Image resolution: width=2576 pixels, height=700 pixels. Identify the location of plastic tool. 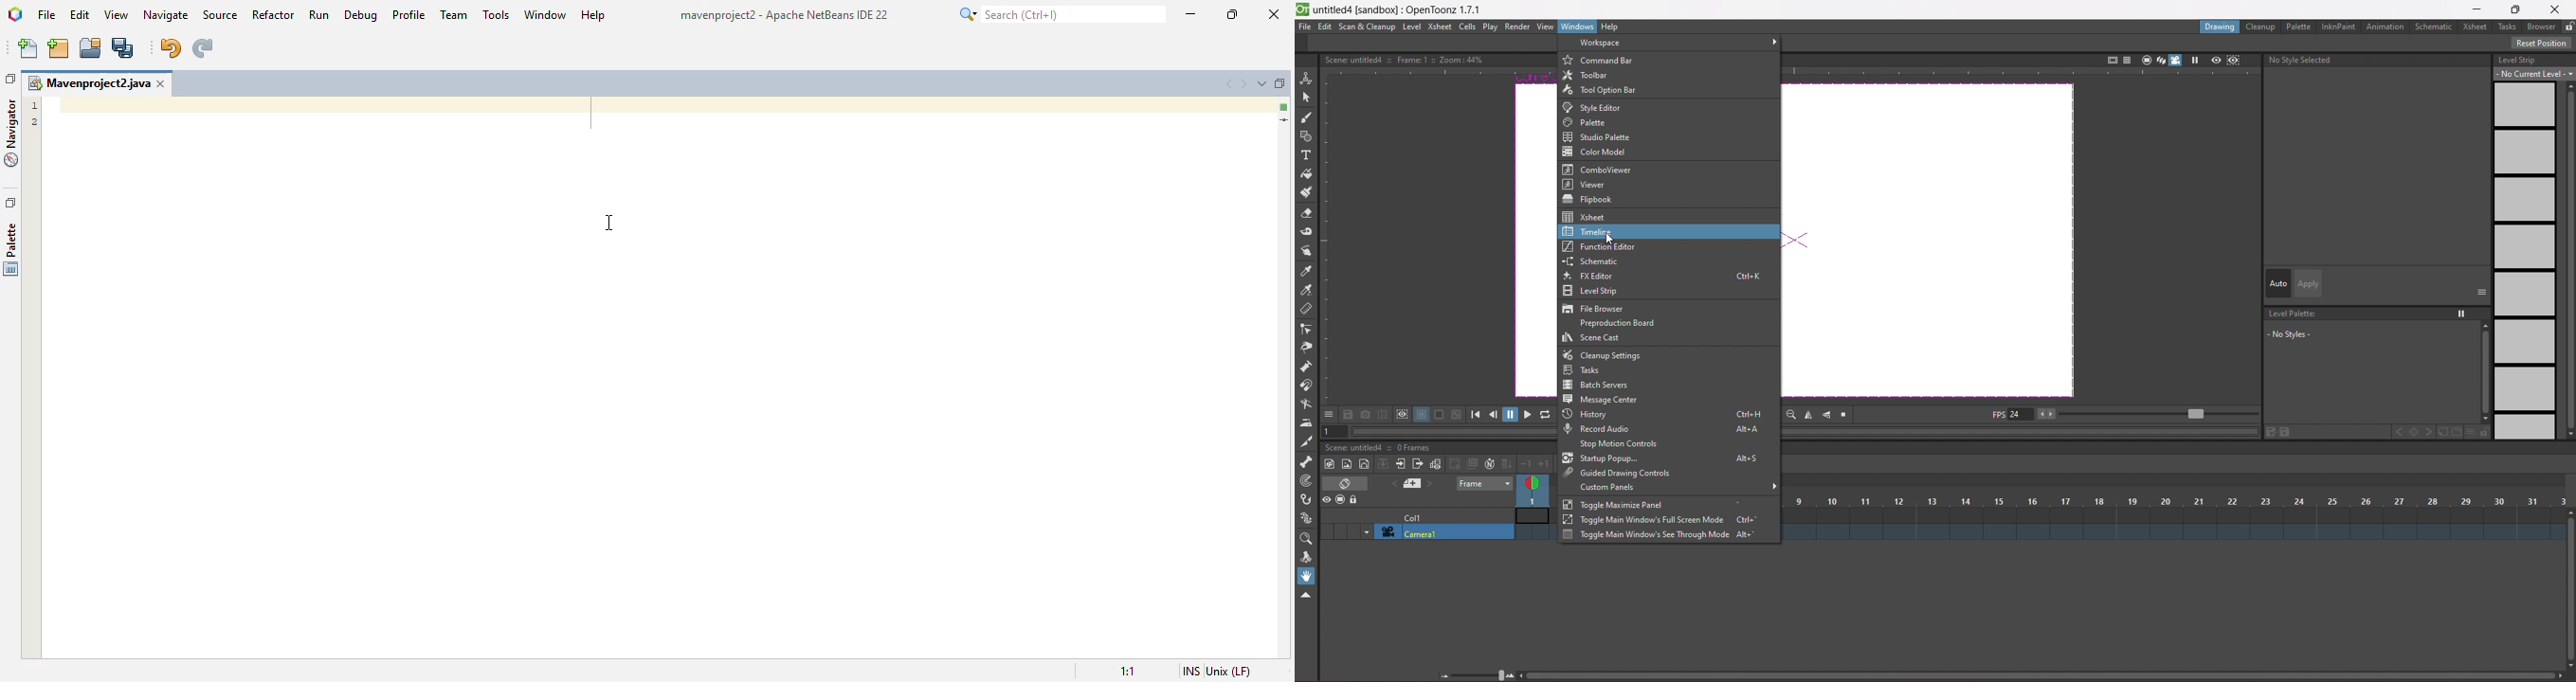
(1307, 515).